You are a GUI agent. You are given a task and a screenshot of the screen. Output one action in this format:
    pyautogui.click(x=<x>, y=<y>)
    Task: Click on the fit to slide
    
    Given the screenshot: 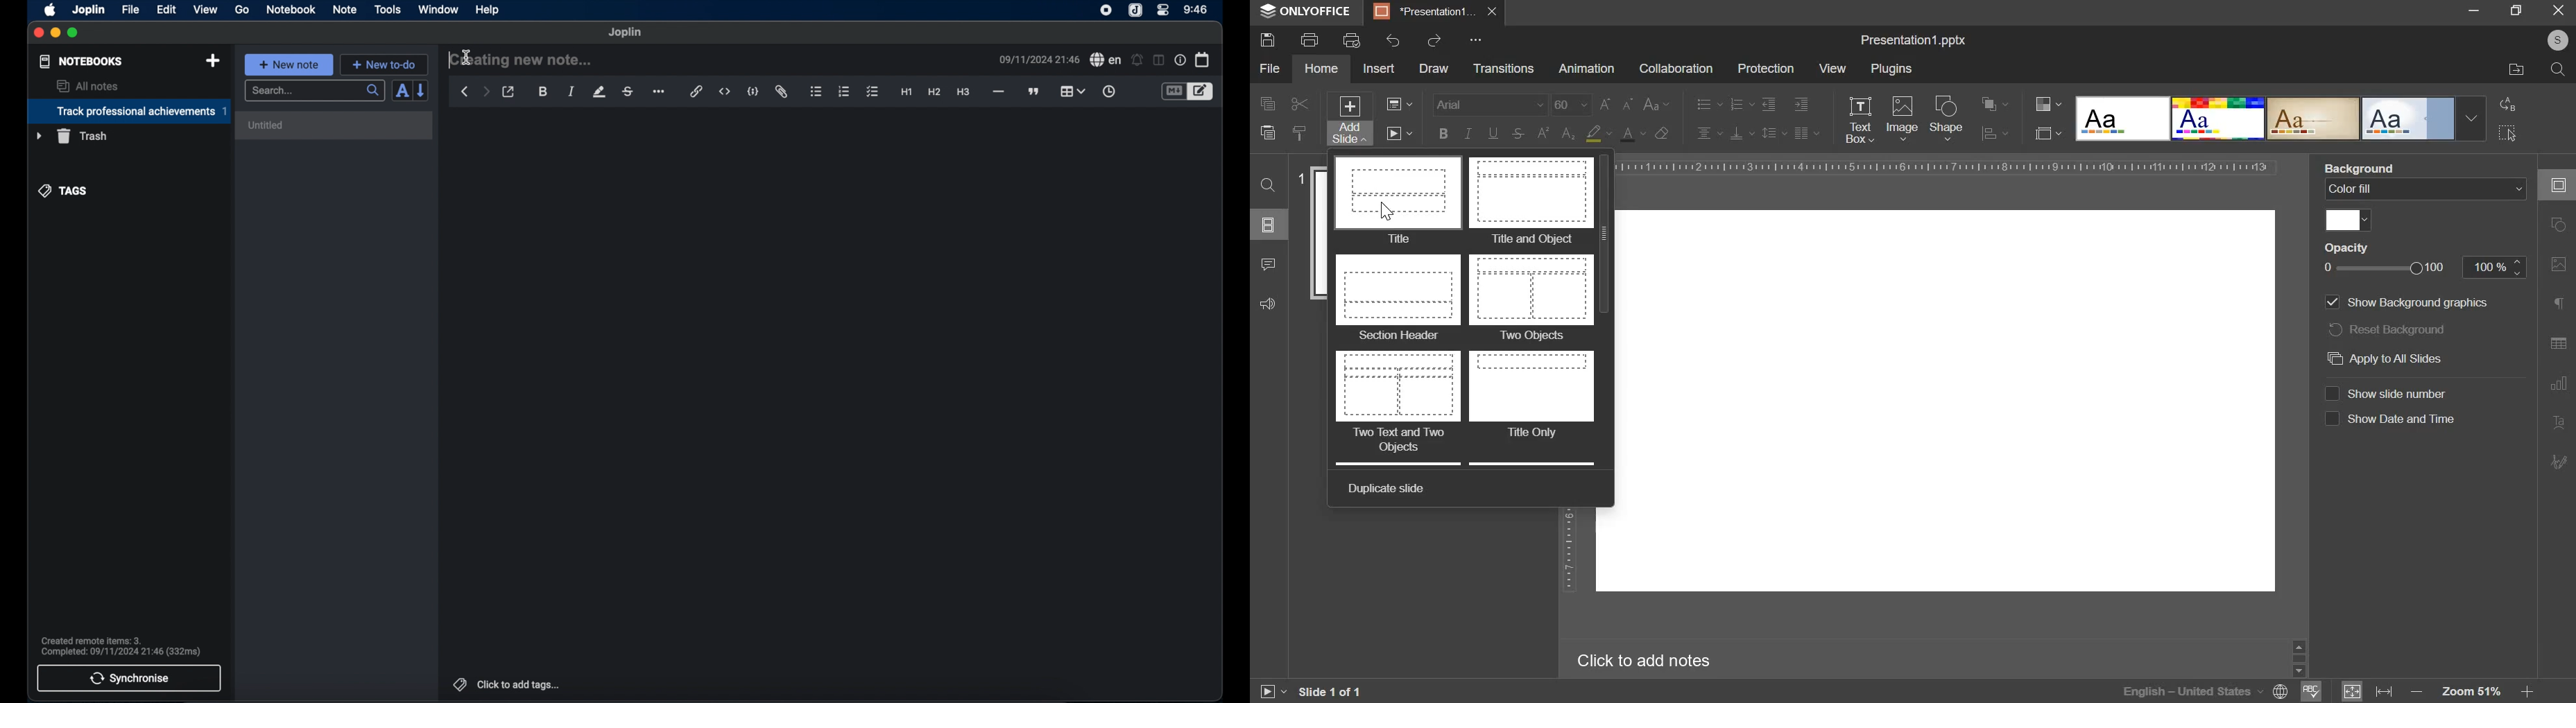 What is the action you would take?
    pyautogui.click(x=2352, y=692)
    